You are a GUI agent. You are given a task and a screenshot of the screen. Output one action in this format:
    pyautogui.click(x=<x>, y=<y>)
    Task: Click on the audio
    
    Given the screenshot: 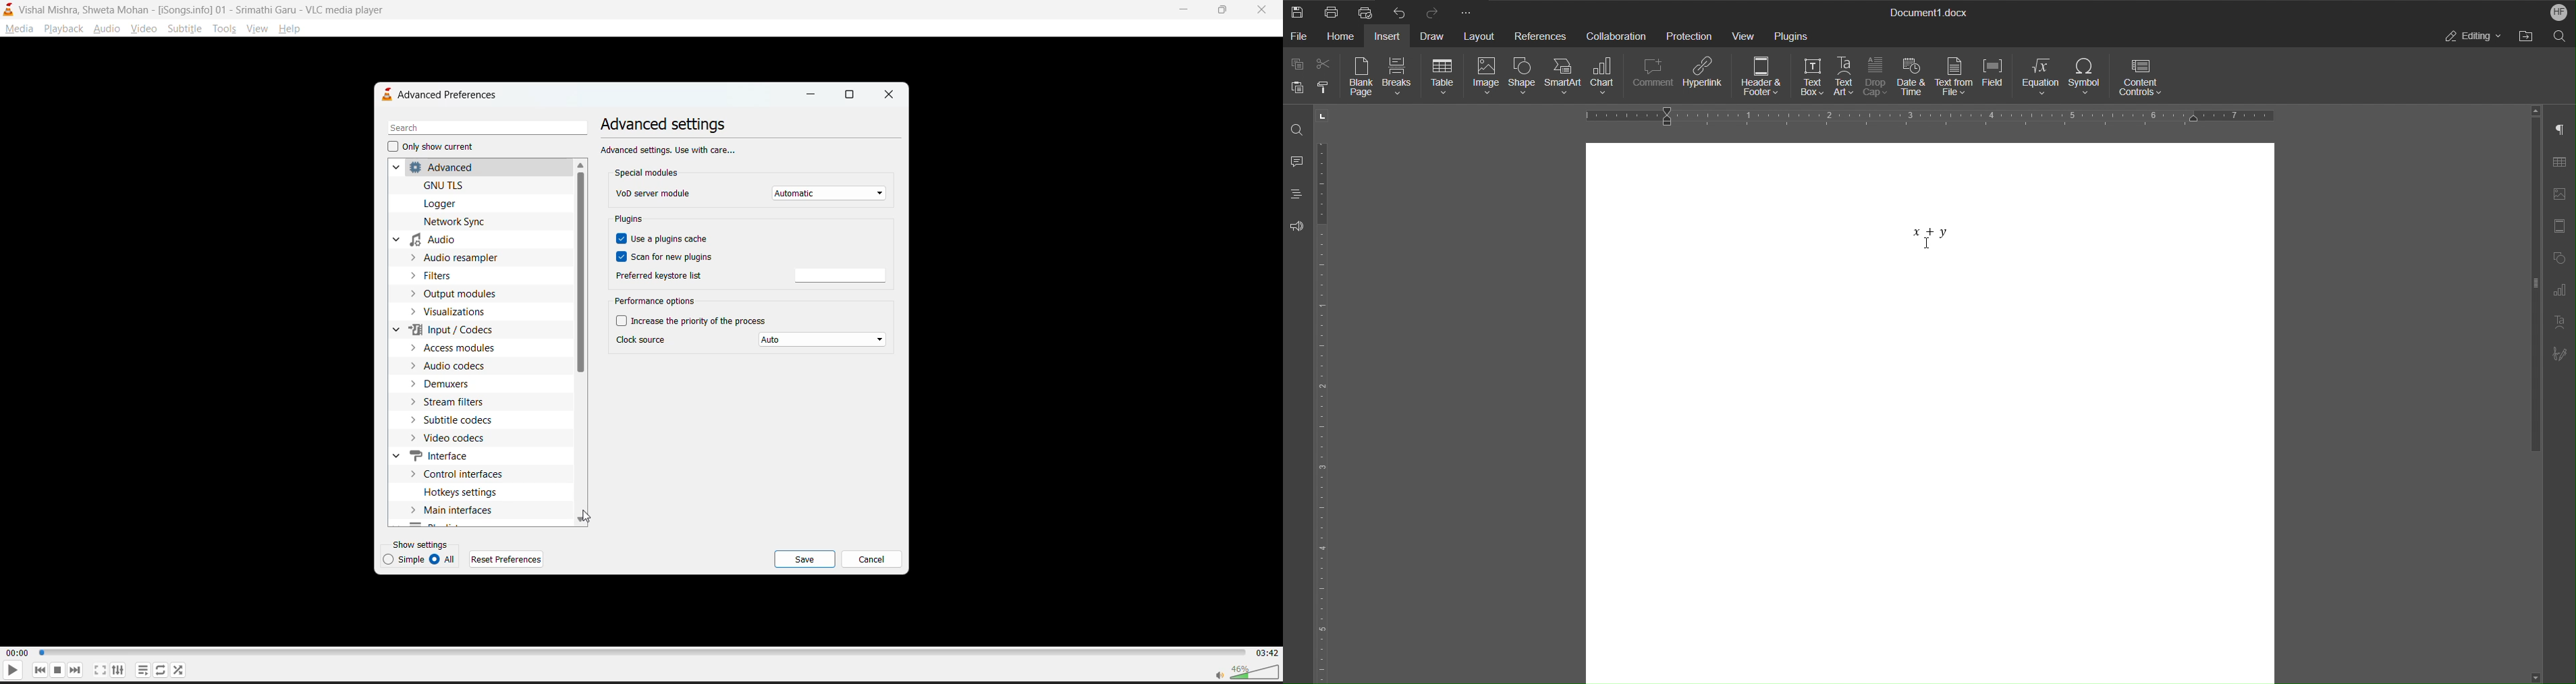 What is the action you would take?
    pyautogui.click(x=430, y=239)
    